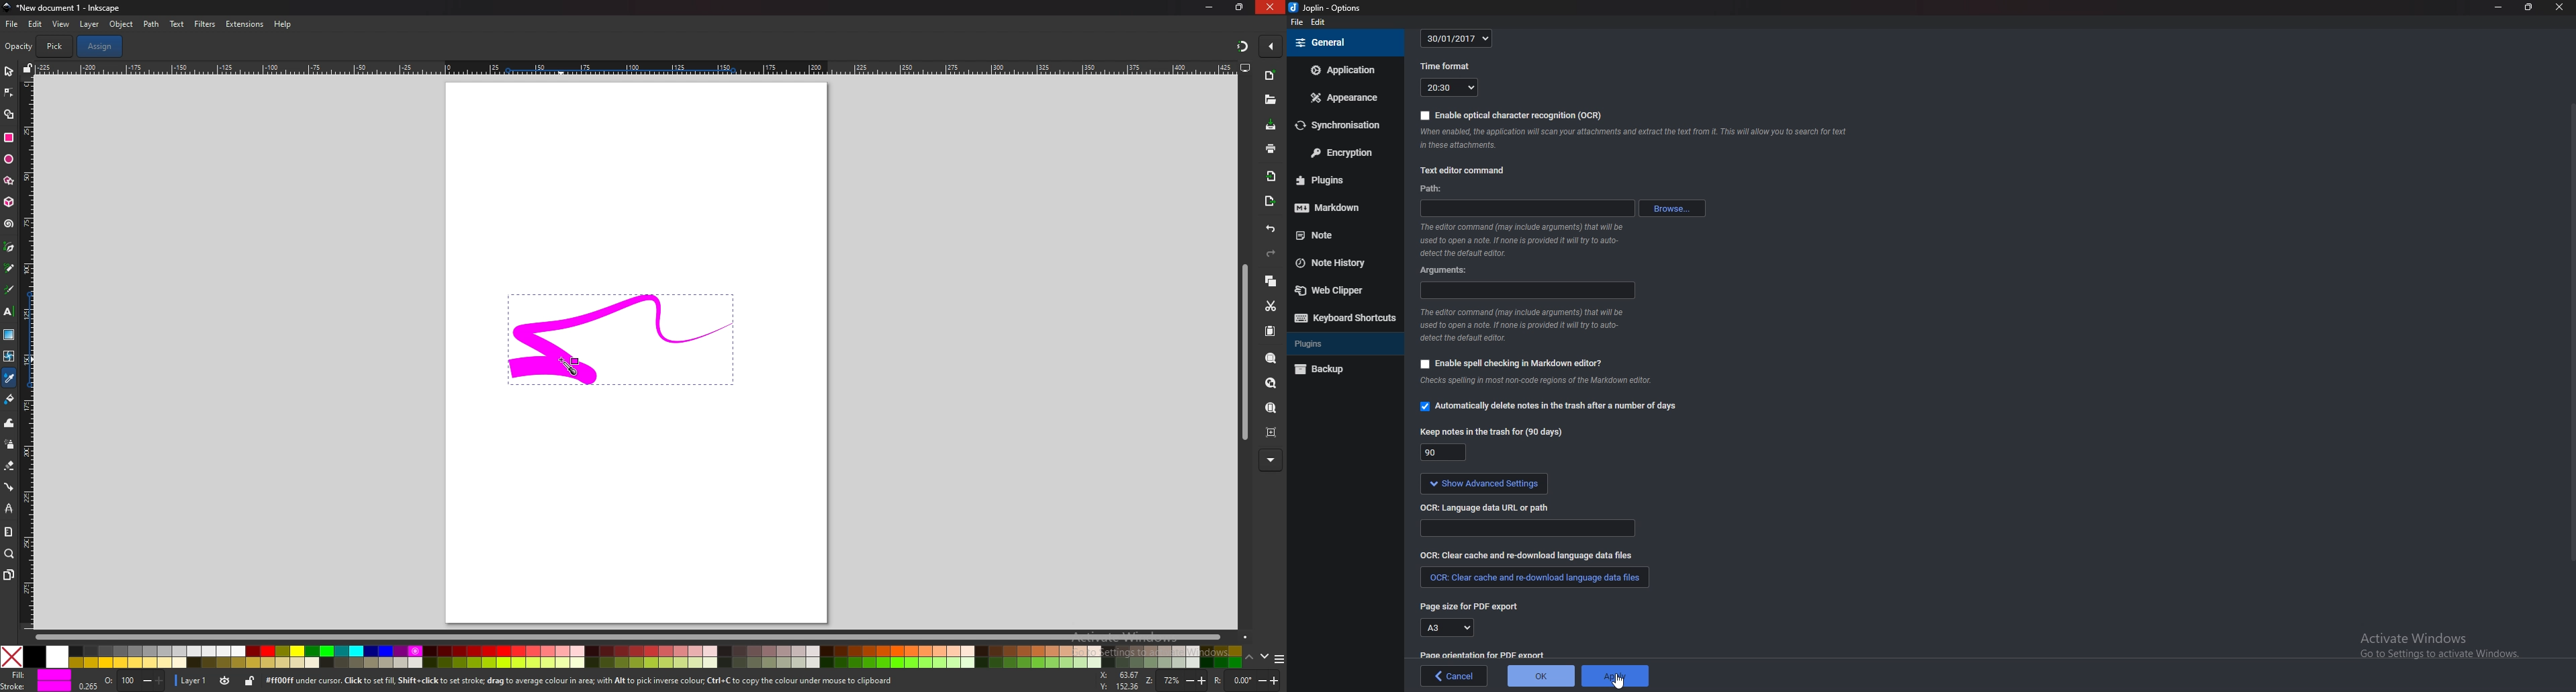 The width and height of the screenshot is (2576, 700). What do you see at coordinates (1344, 71) in the screenshot?
I see `Application` at bounding box center [1344, 71].